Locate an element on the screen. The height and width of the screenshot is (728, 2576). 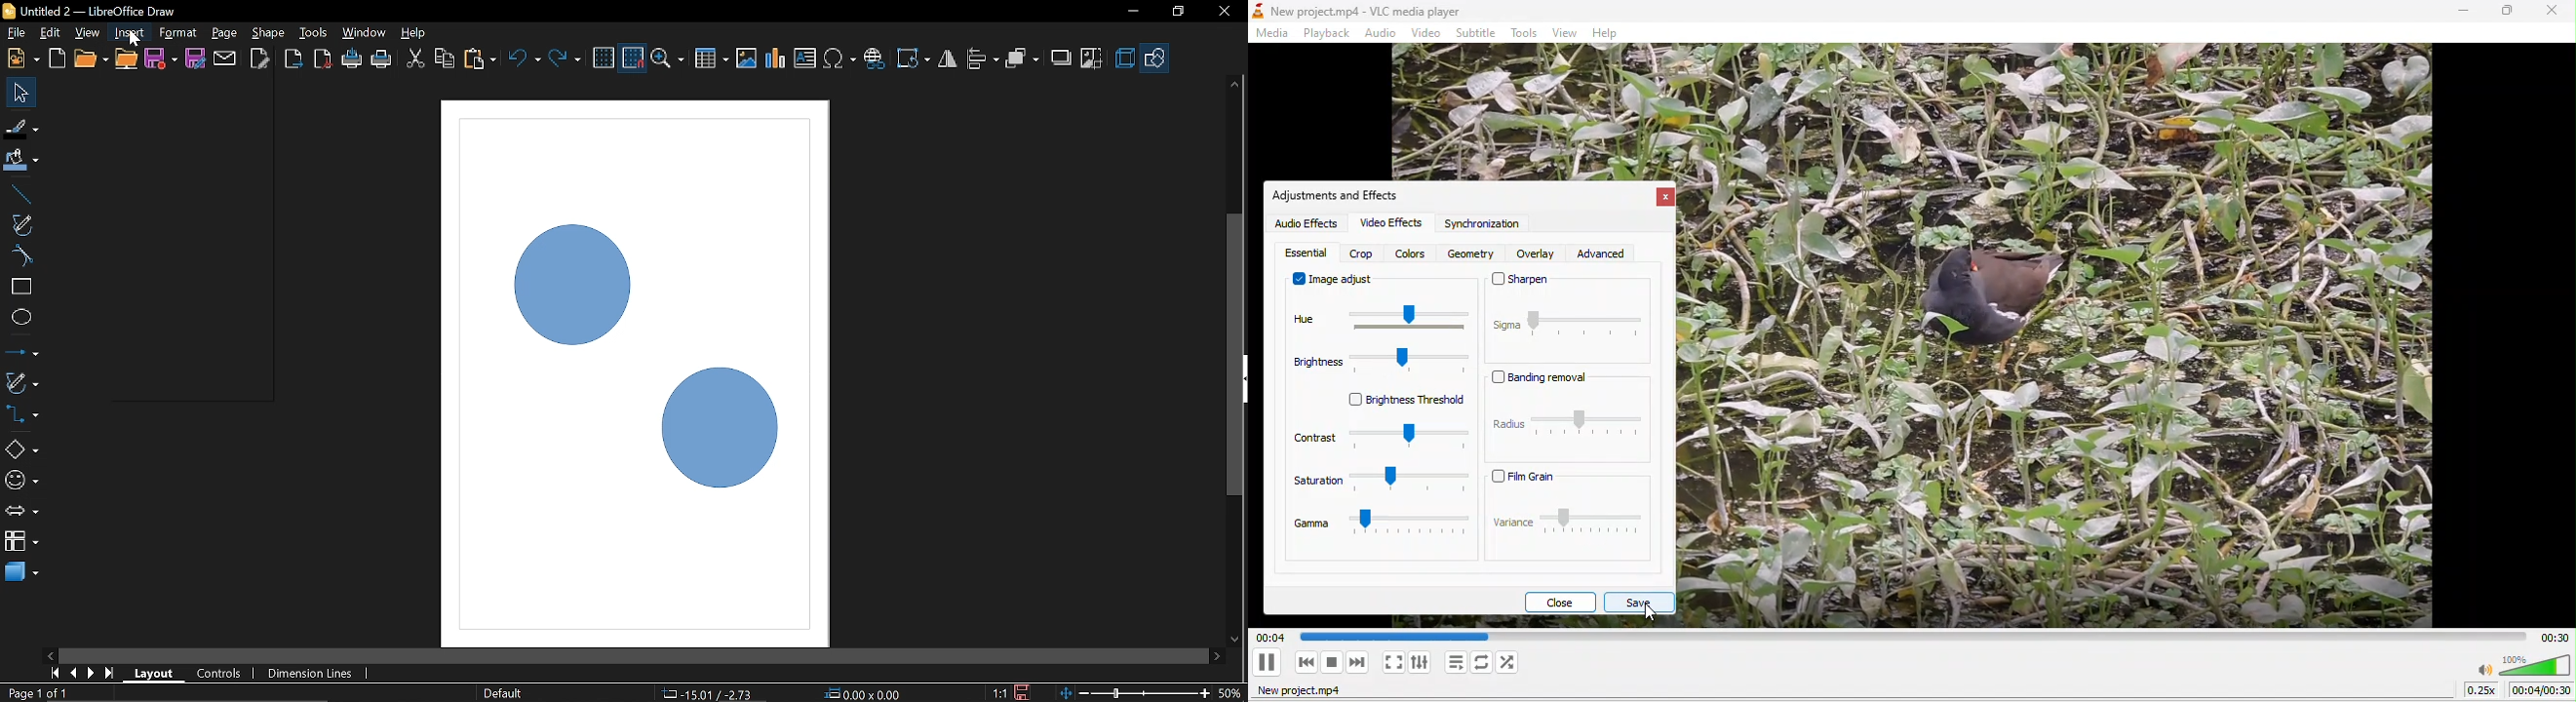
Layout is located at coordinates (154, 673).